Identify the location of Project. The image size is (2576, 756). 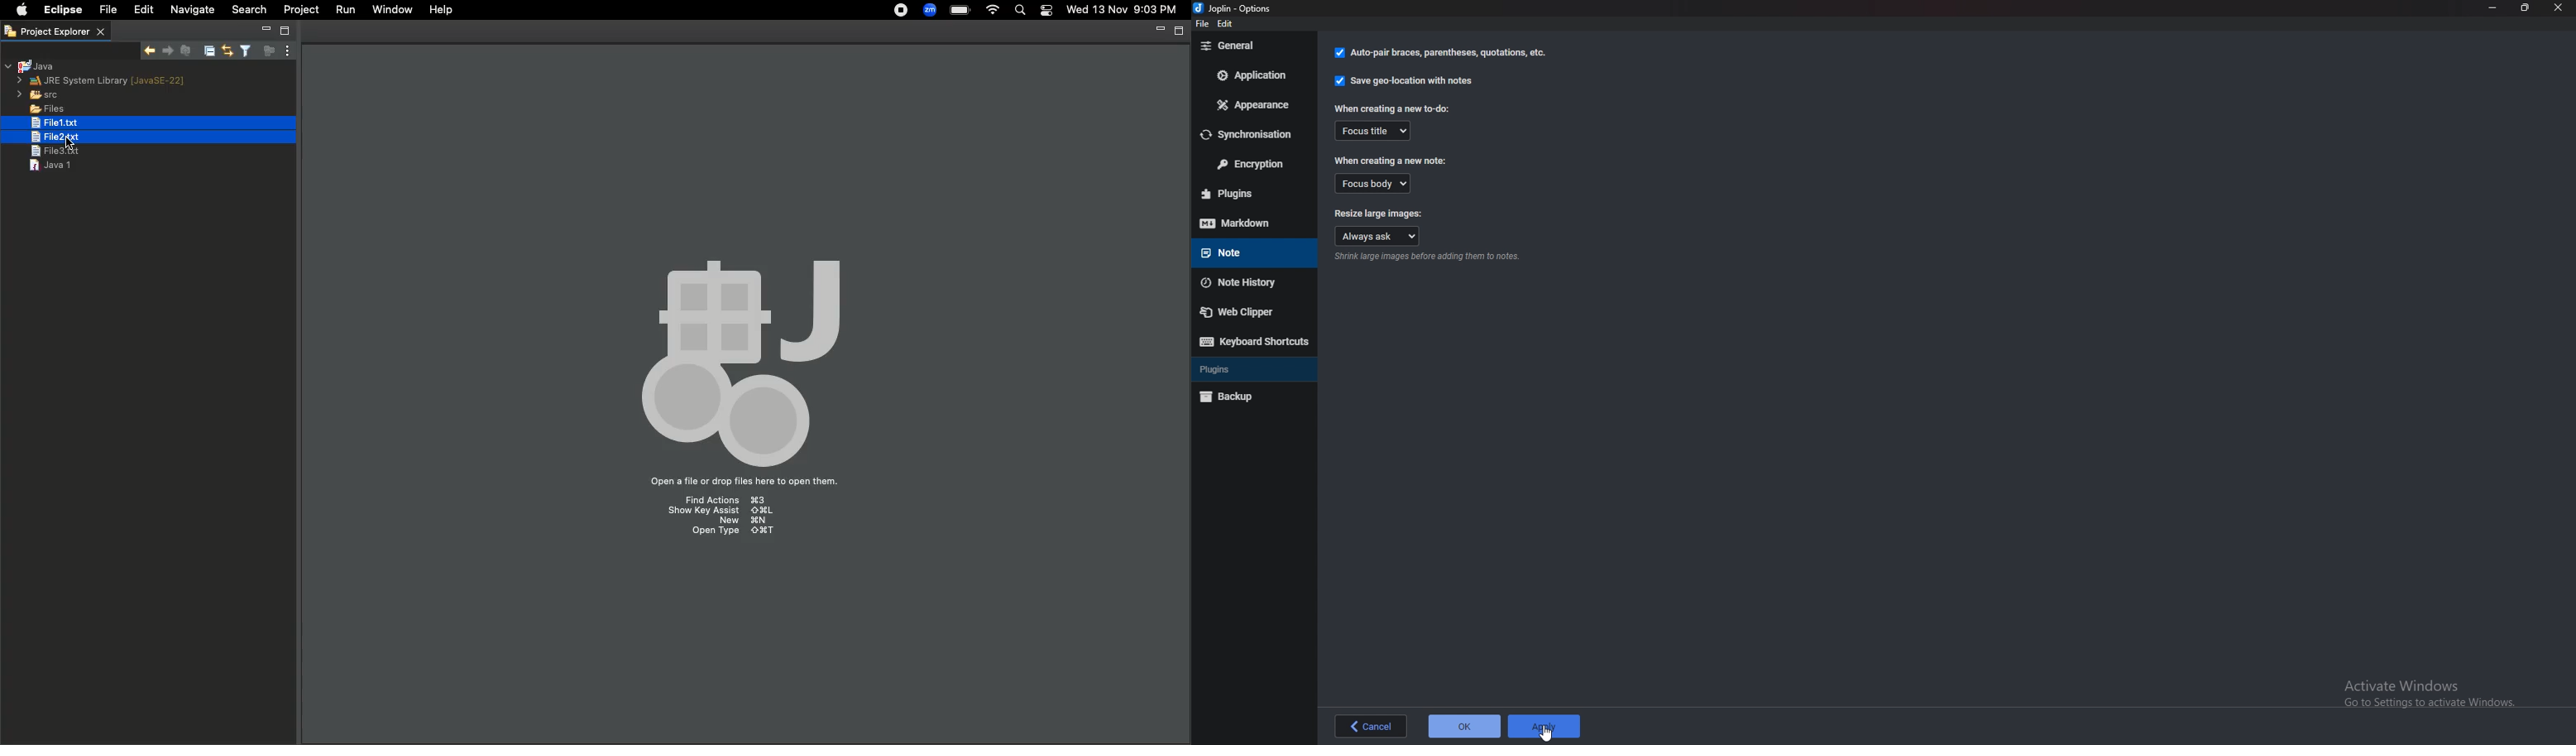
(302, 10).